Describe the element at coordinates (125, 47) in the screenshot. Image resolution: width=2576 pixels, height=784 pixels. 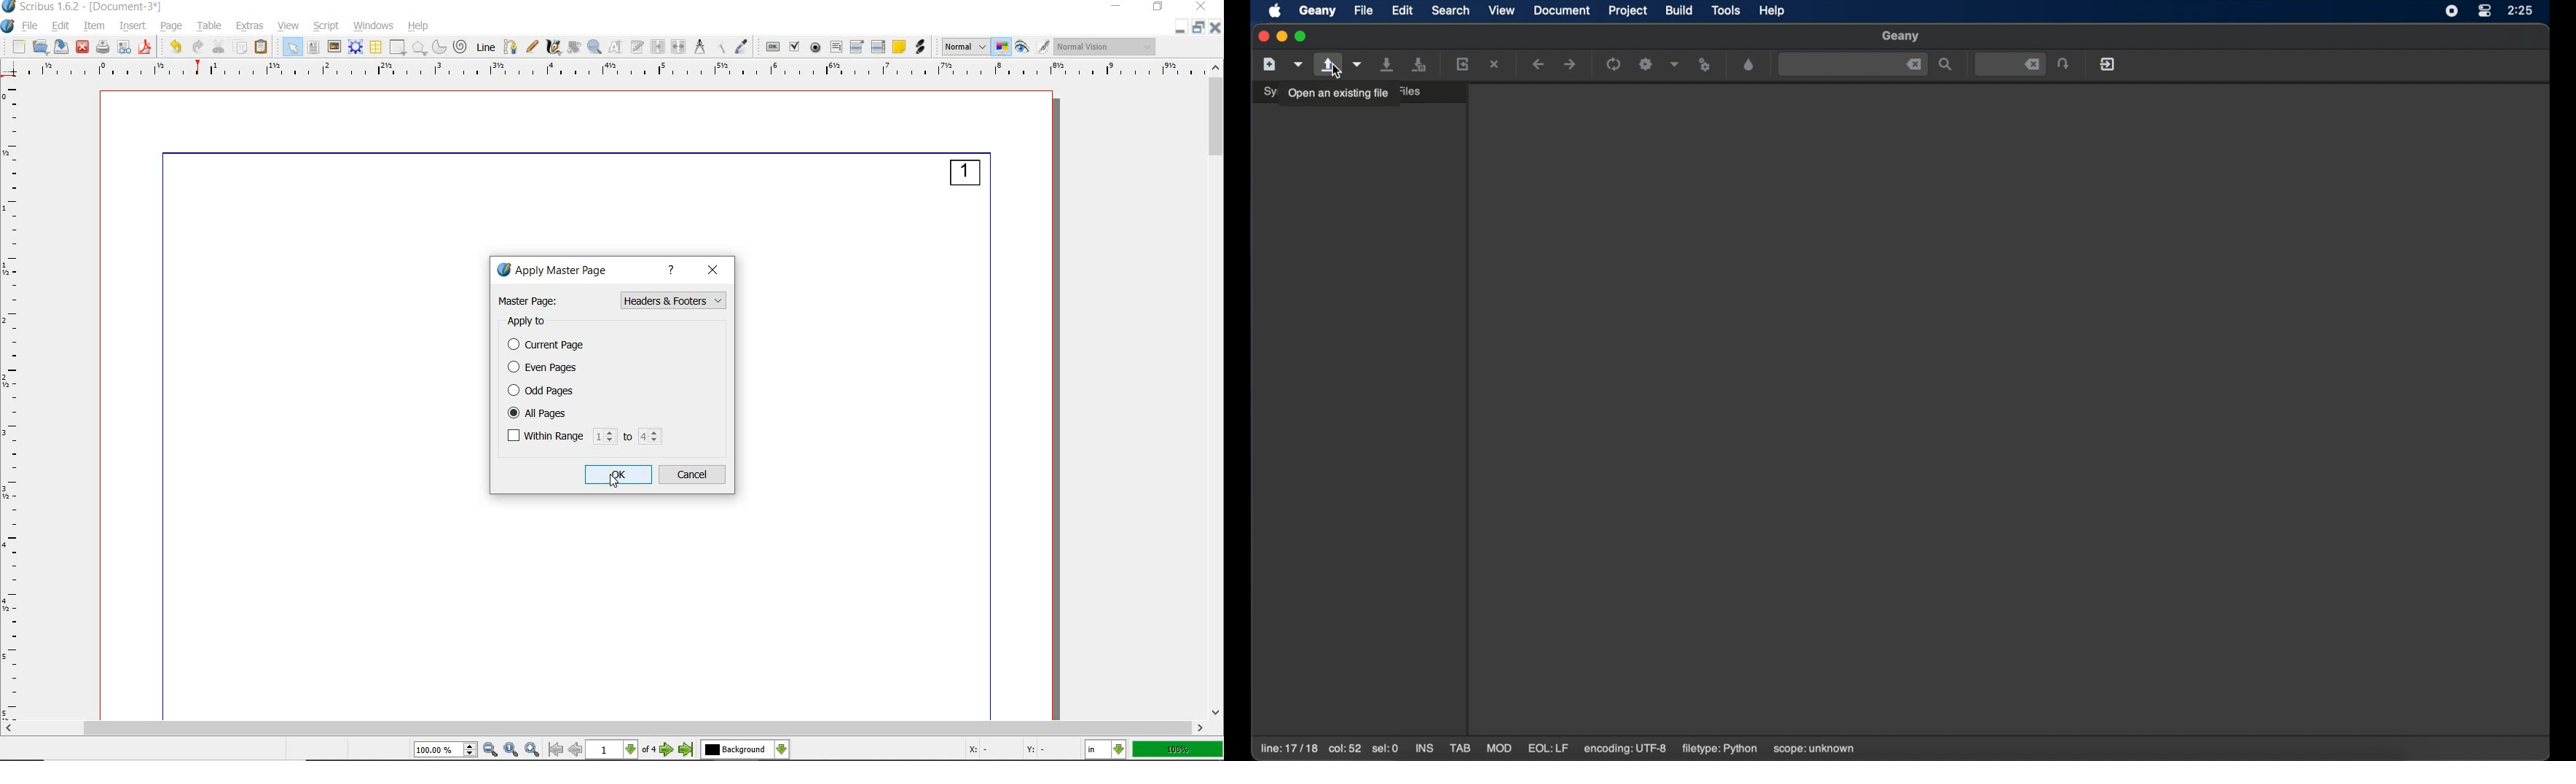
I see `preflight verifier` at that location.